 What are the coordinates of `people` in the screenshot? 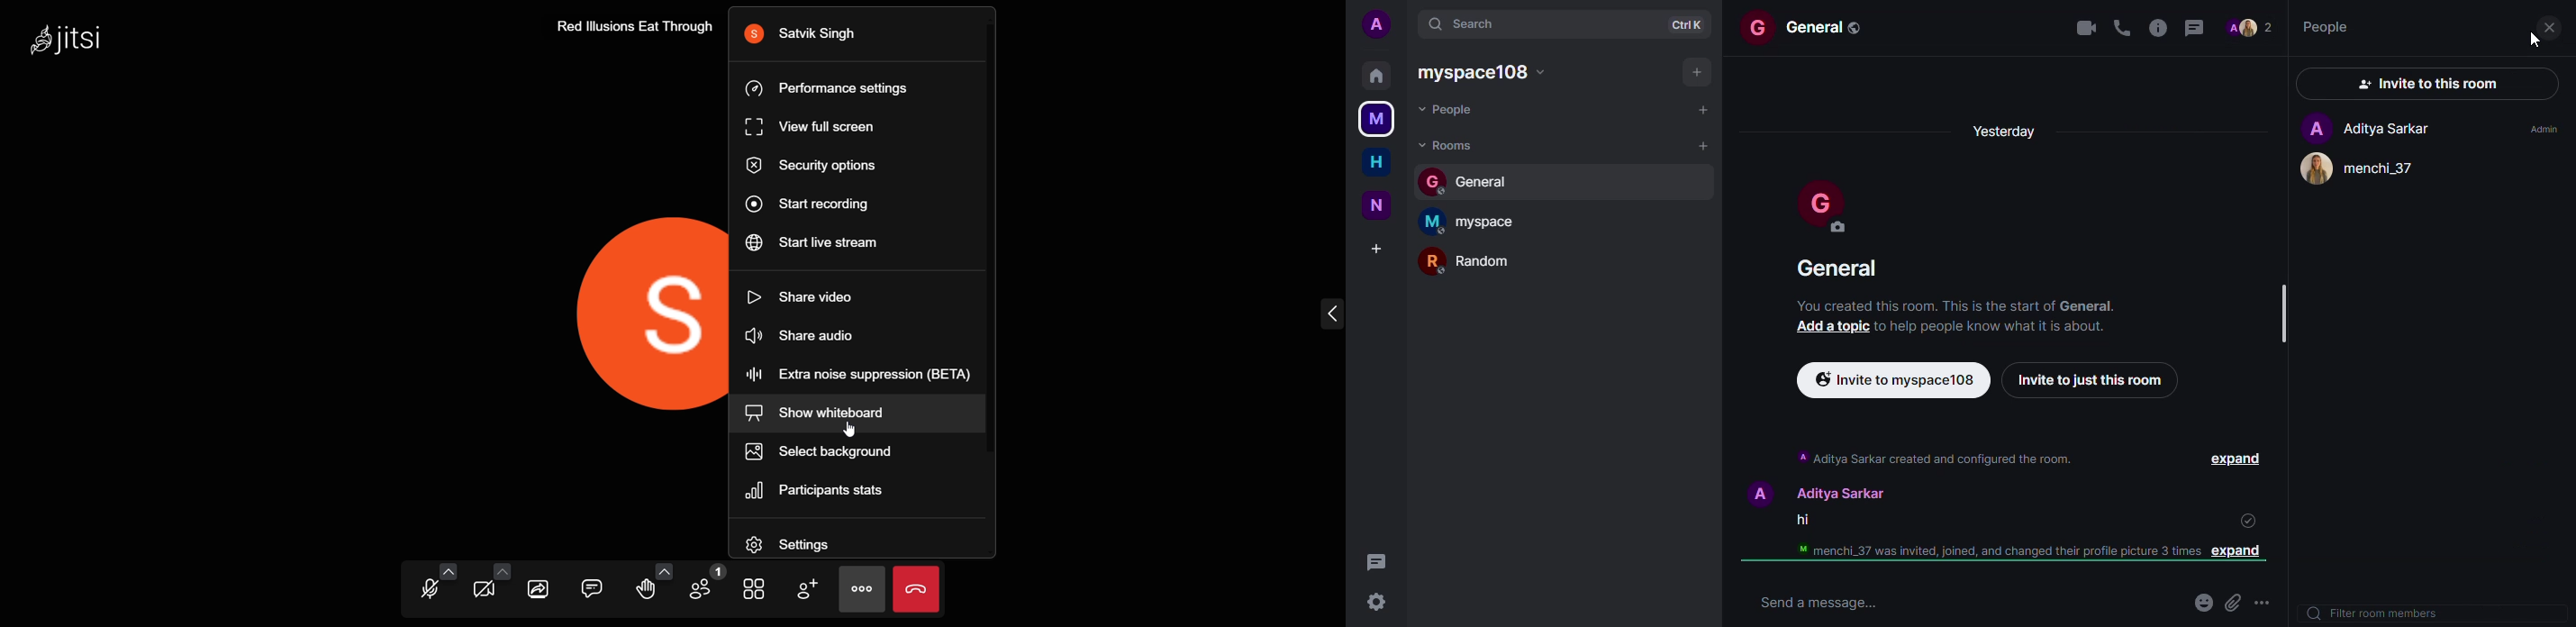 It's located at (1448, 111).